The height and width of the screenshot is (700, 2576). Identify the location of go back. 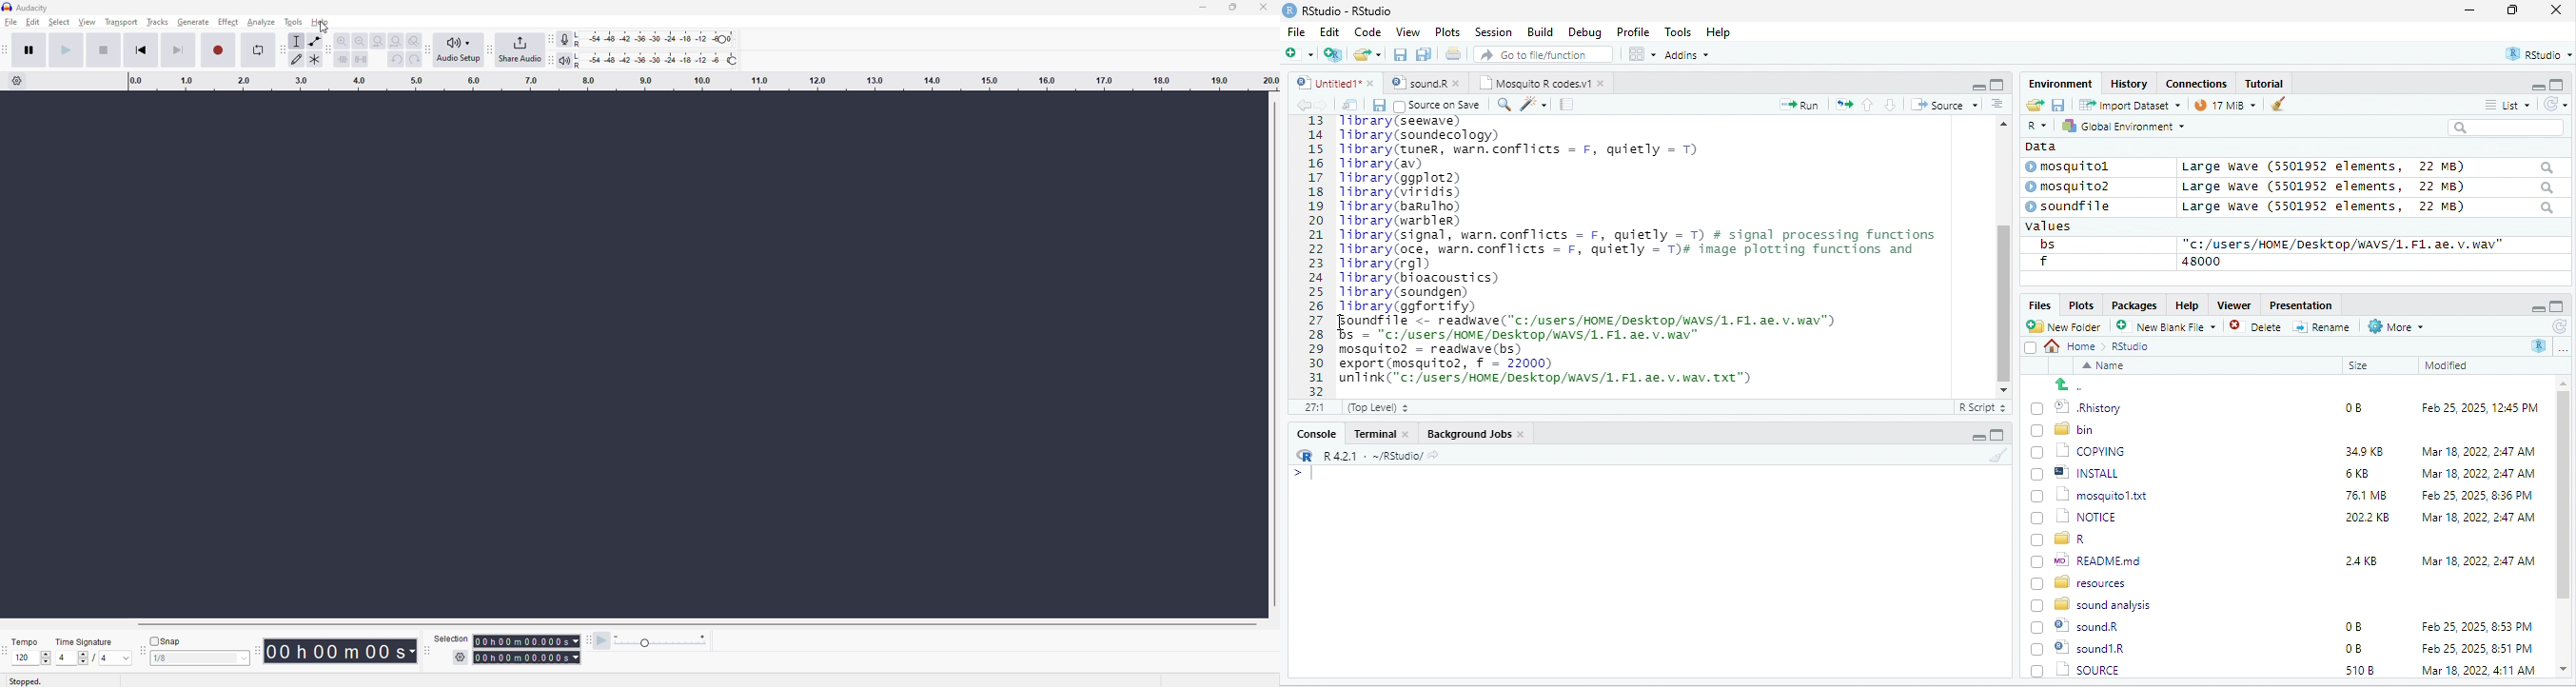
(2076, 384).